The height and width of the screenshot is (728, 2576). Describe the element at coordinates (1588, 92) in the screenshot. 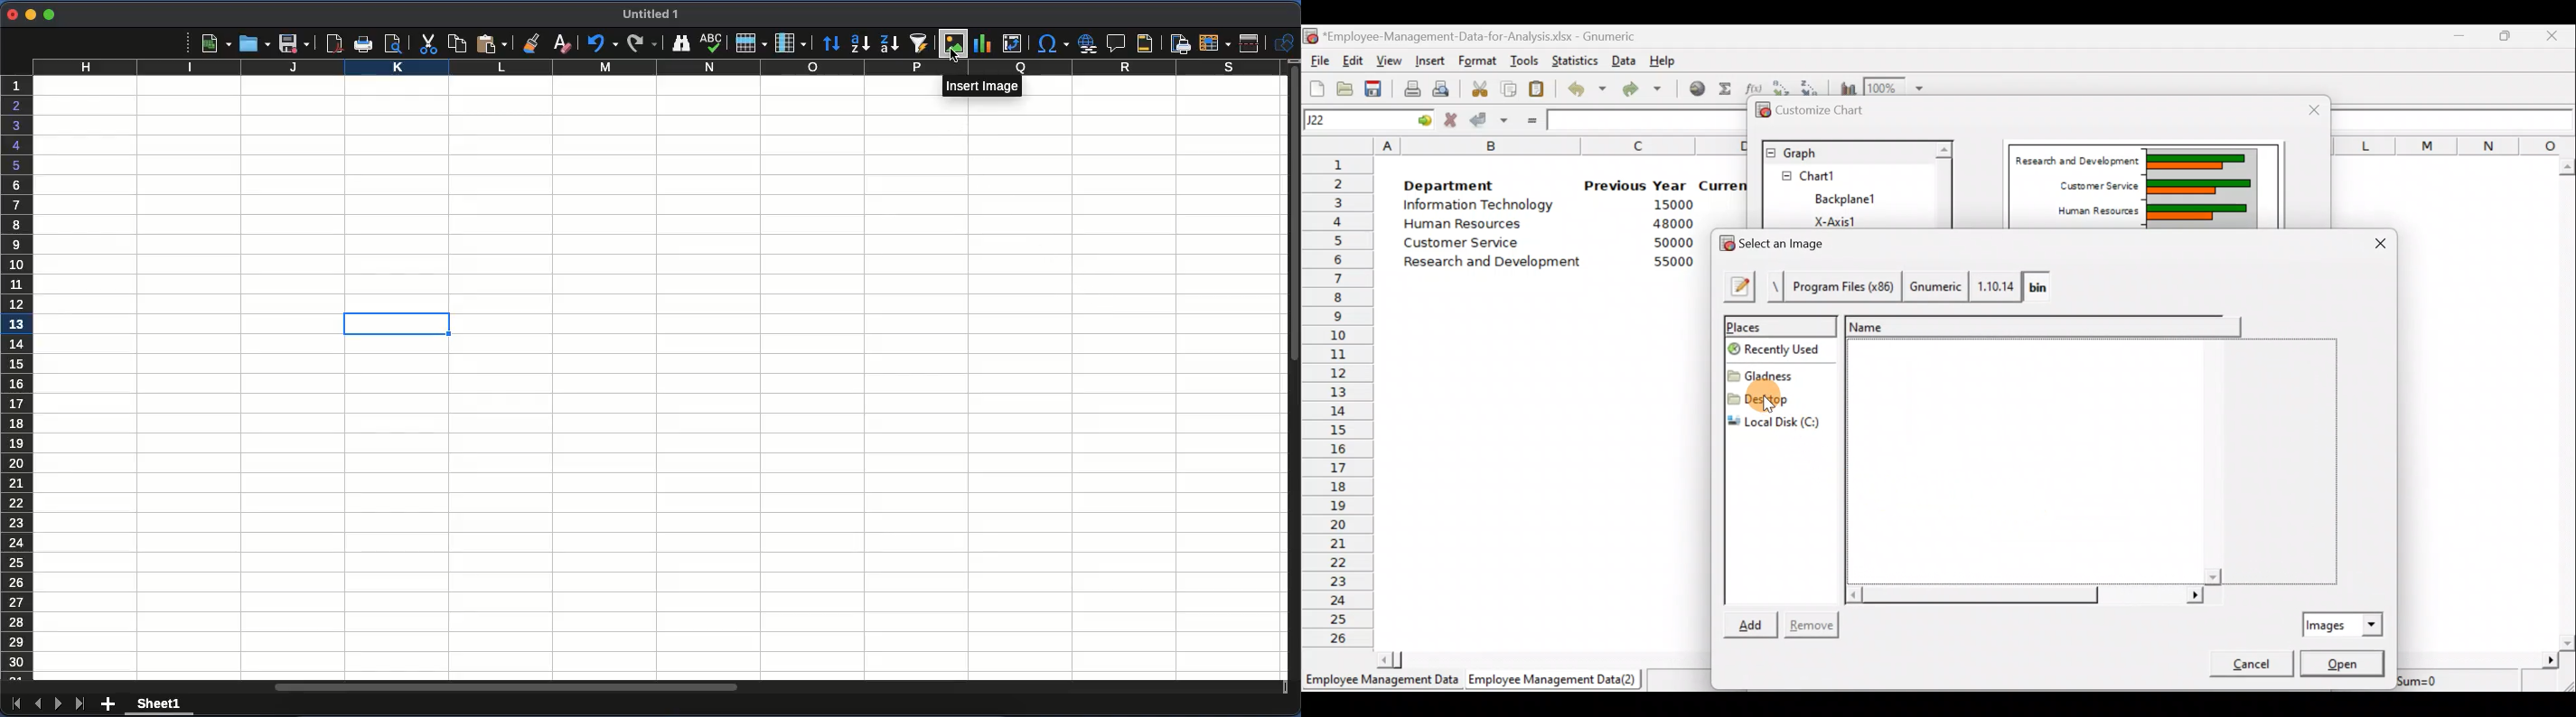

I see `Undo last action` at that location.